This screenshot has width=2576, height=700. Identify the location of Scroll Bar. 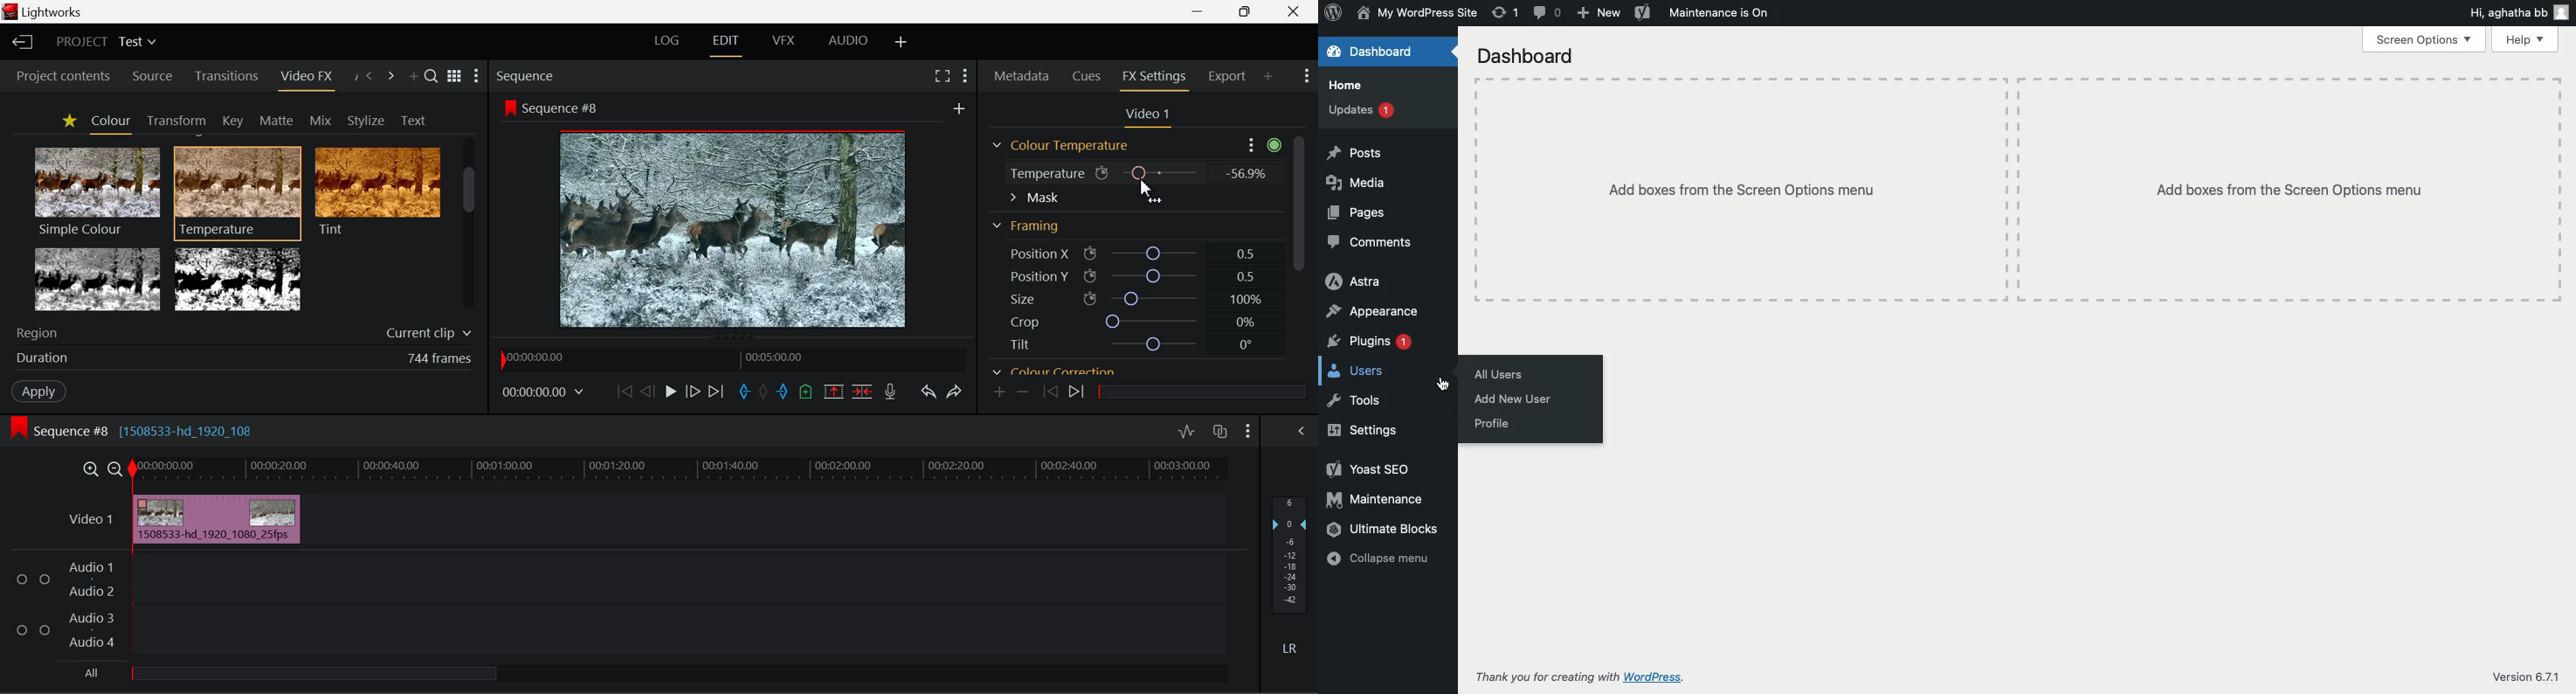
(1301, 240).